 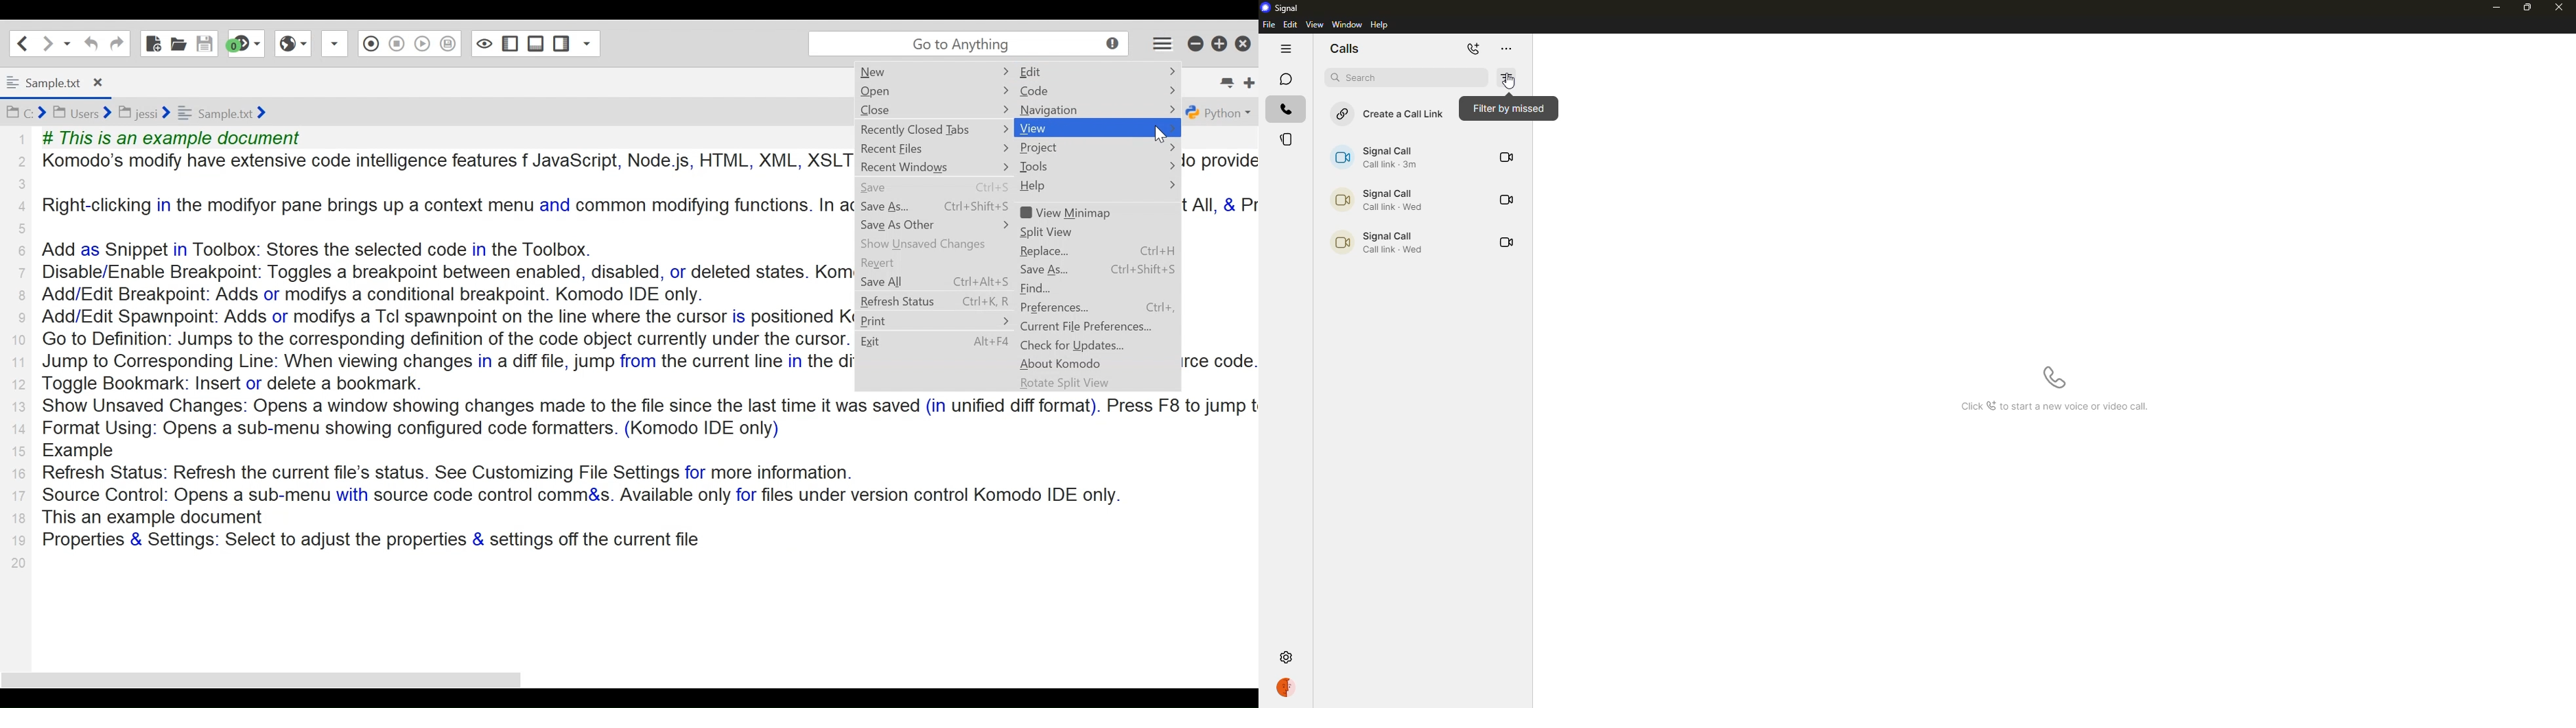 I want to click on filter by missed, so click(x=1506, y=80).